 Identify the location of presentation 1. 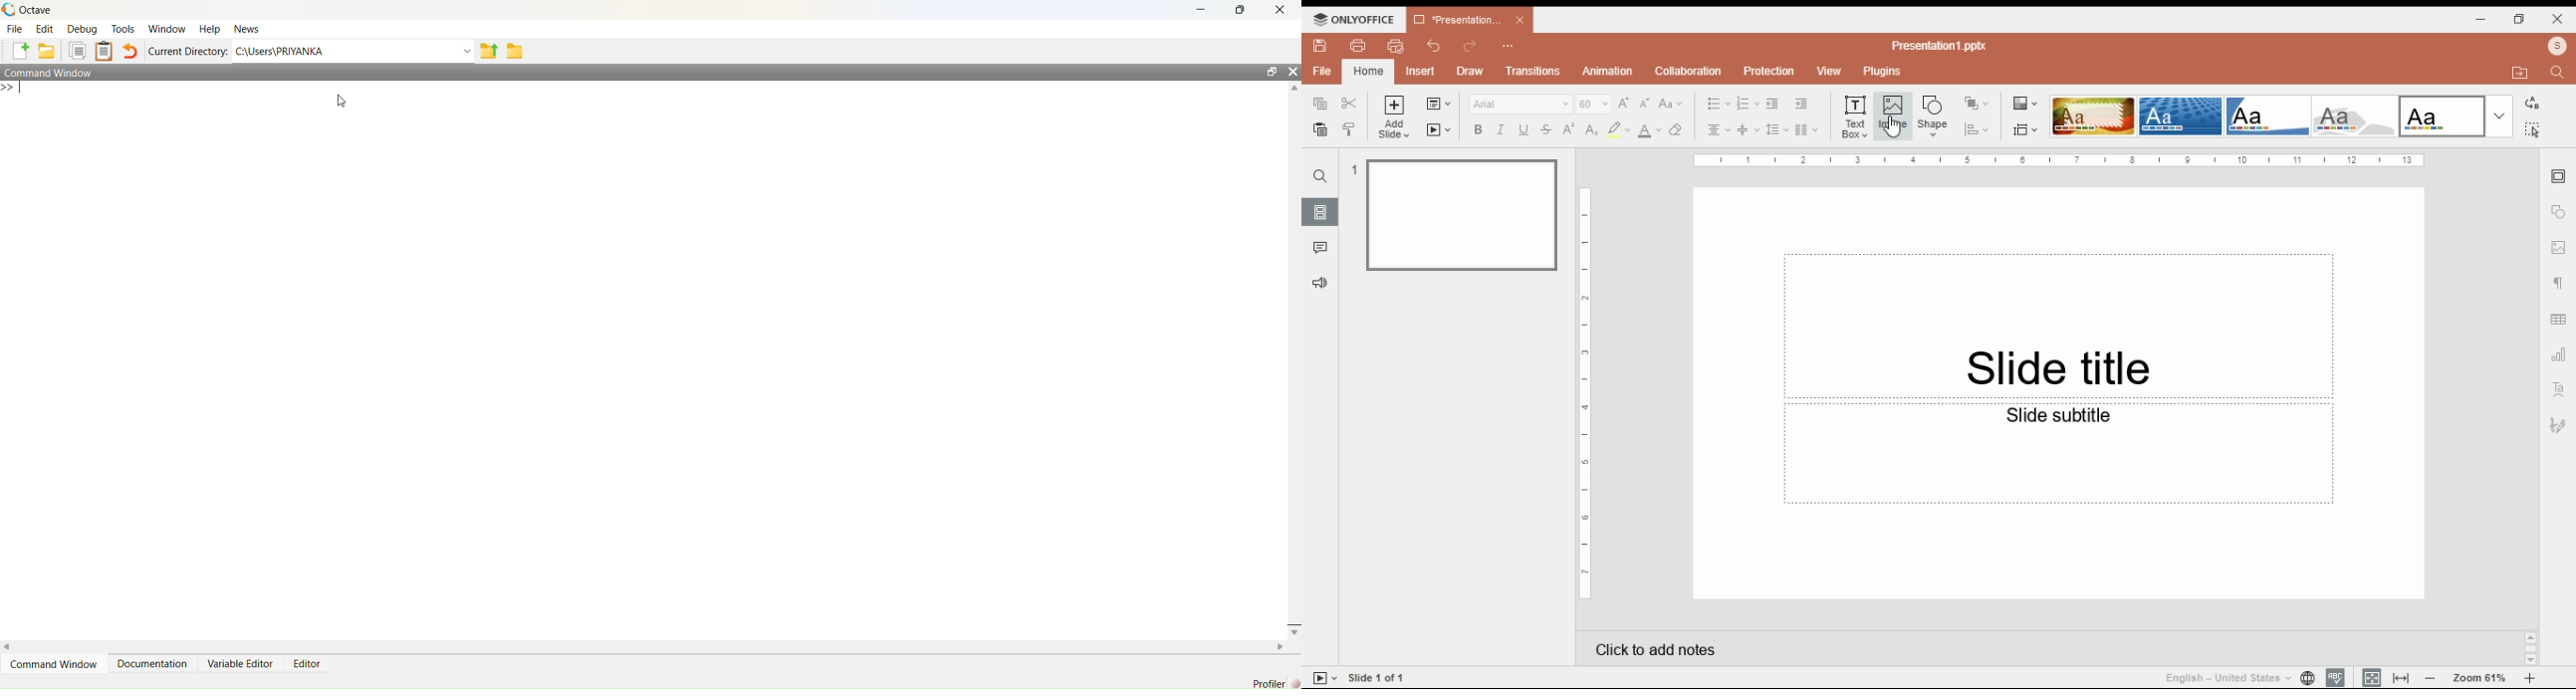
(1469, 19).